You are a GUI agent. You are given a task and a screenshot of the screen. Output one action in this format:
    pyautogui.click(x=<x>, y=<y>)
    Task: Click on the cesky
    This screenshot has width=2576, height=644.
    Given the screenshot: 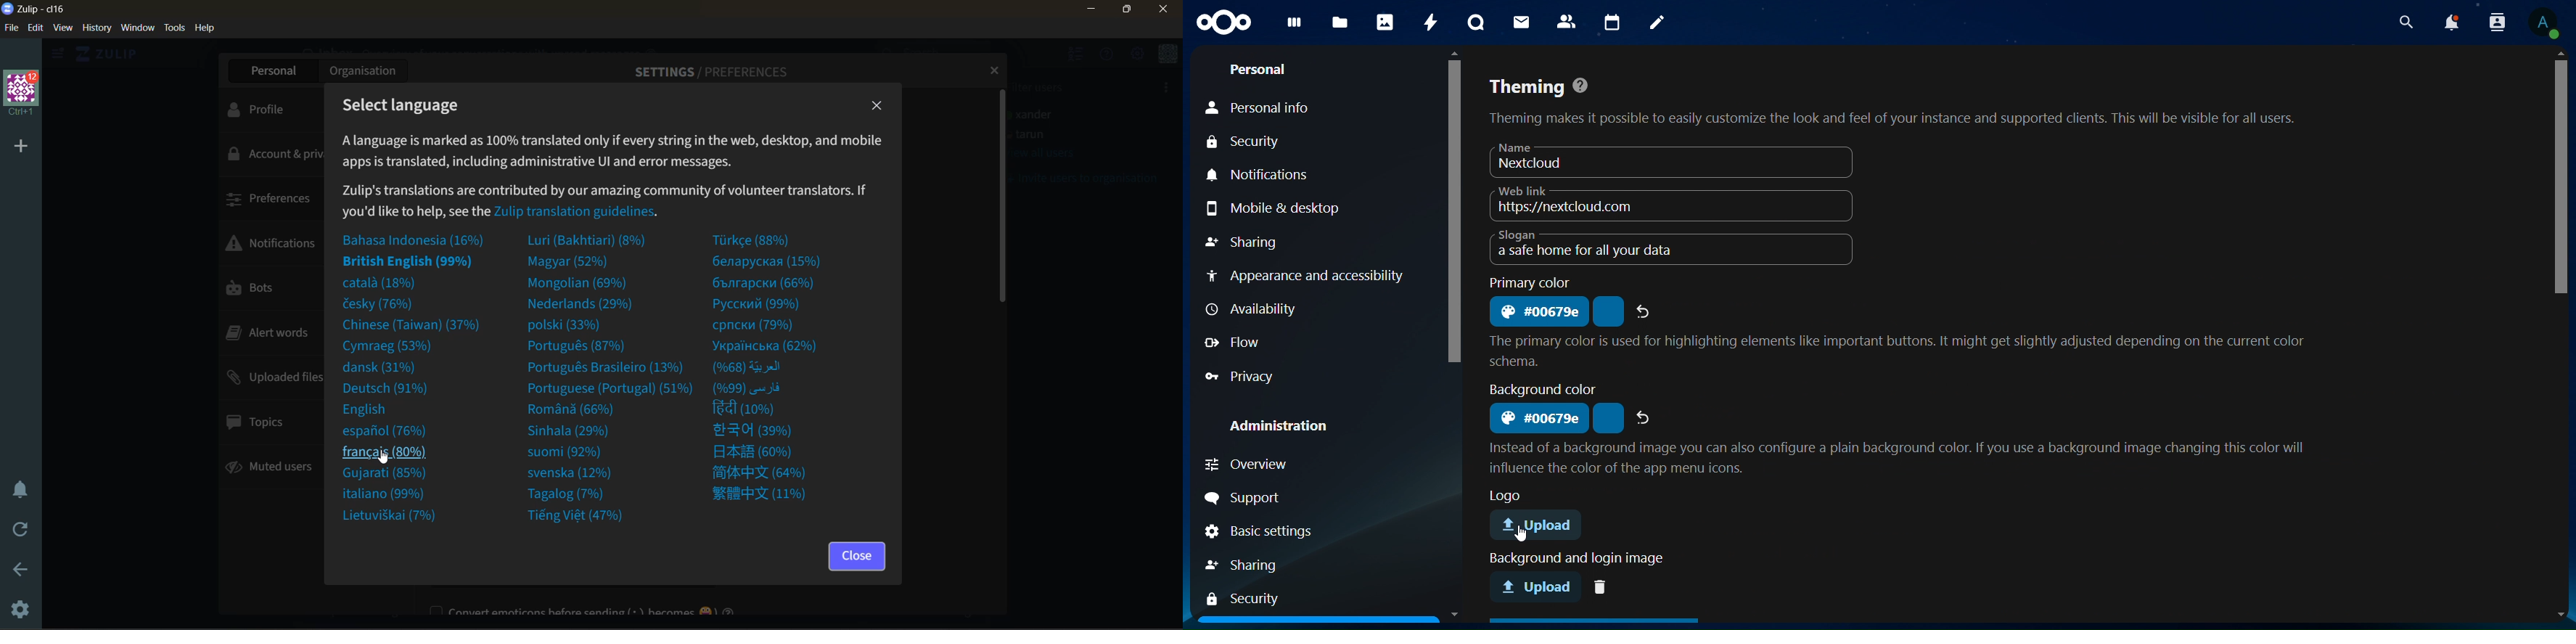 What is the action you would take?
    pyautogui.click(x=385, y=301)
    